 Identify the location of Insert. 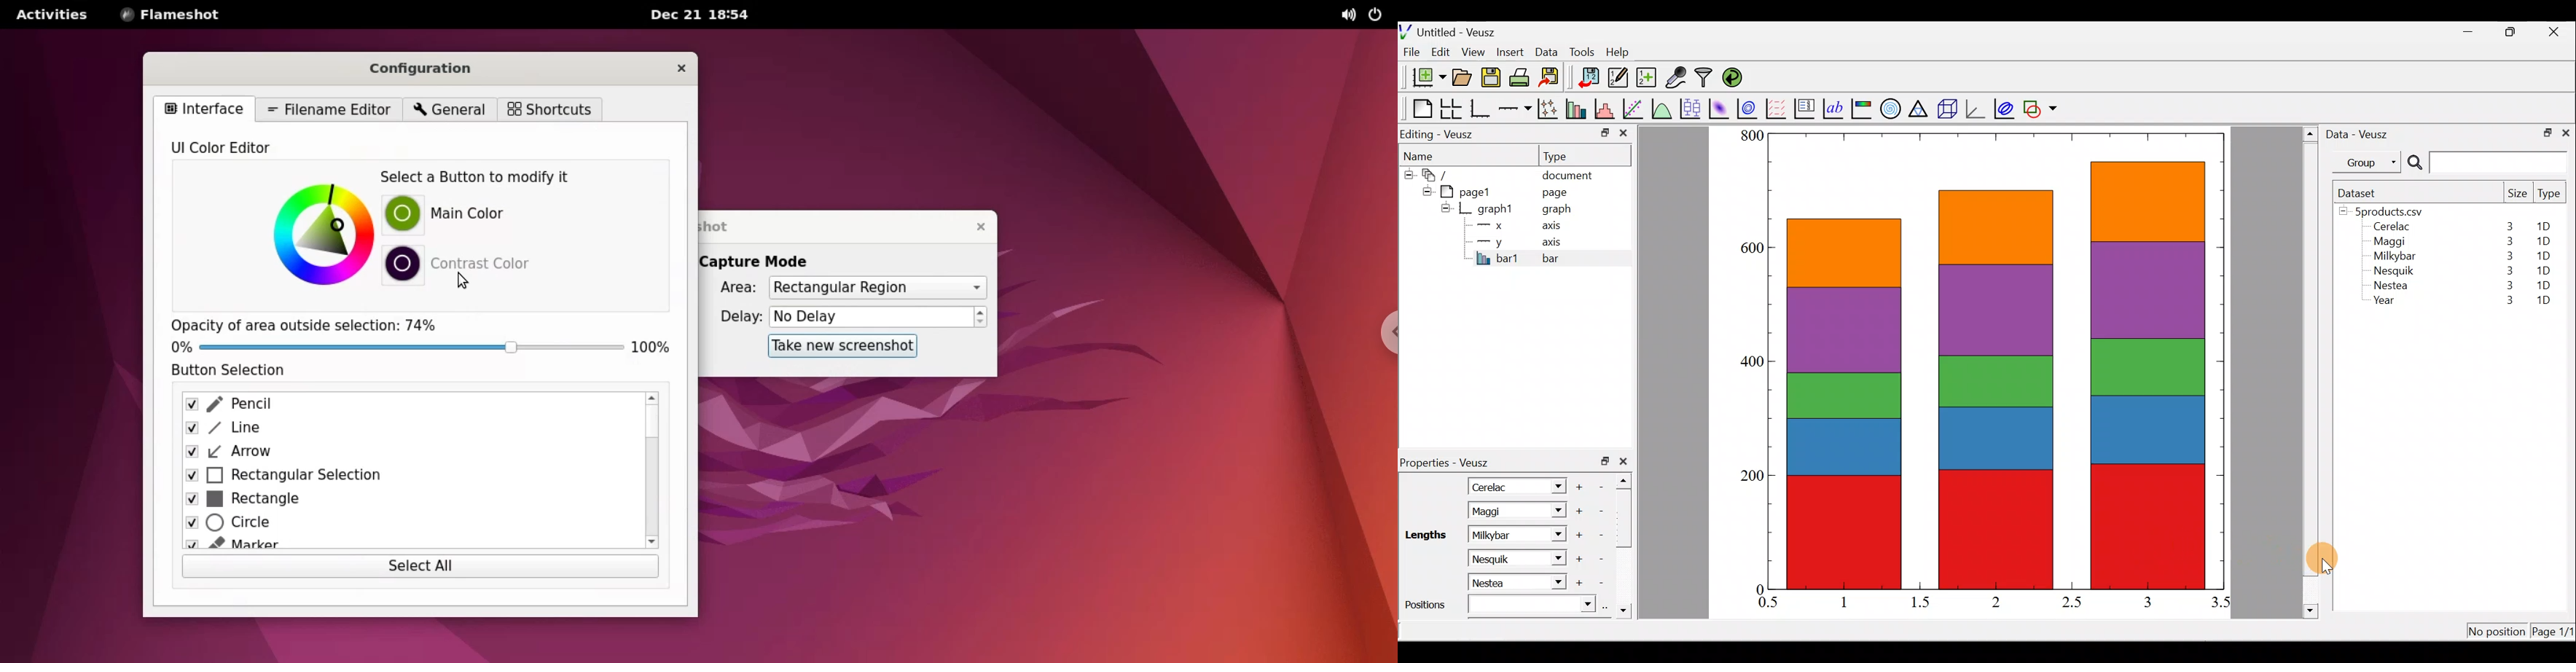
(1512, 52).